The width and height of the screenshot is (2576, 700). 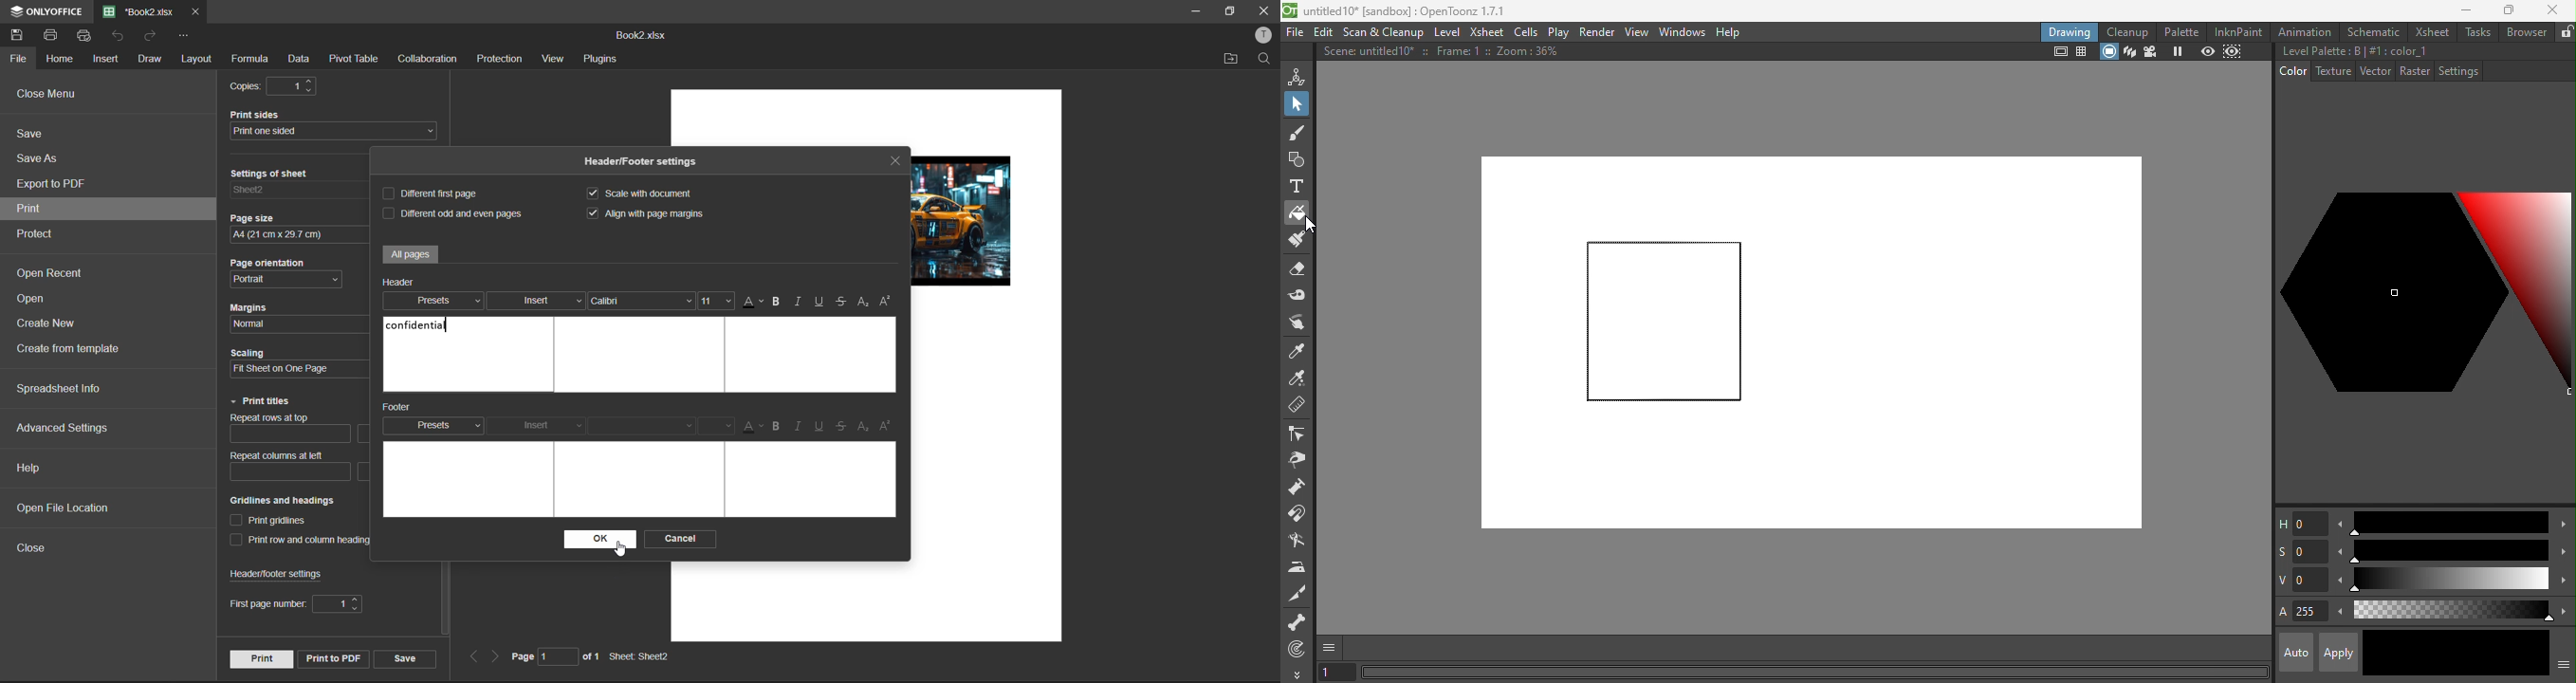 I want to click on page orientation, so click(x=291, y=273).